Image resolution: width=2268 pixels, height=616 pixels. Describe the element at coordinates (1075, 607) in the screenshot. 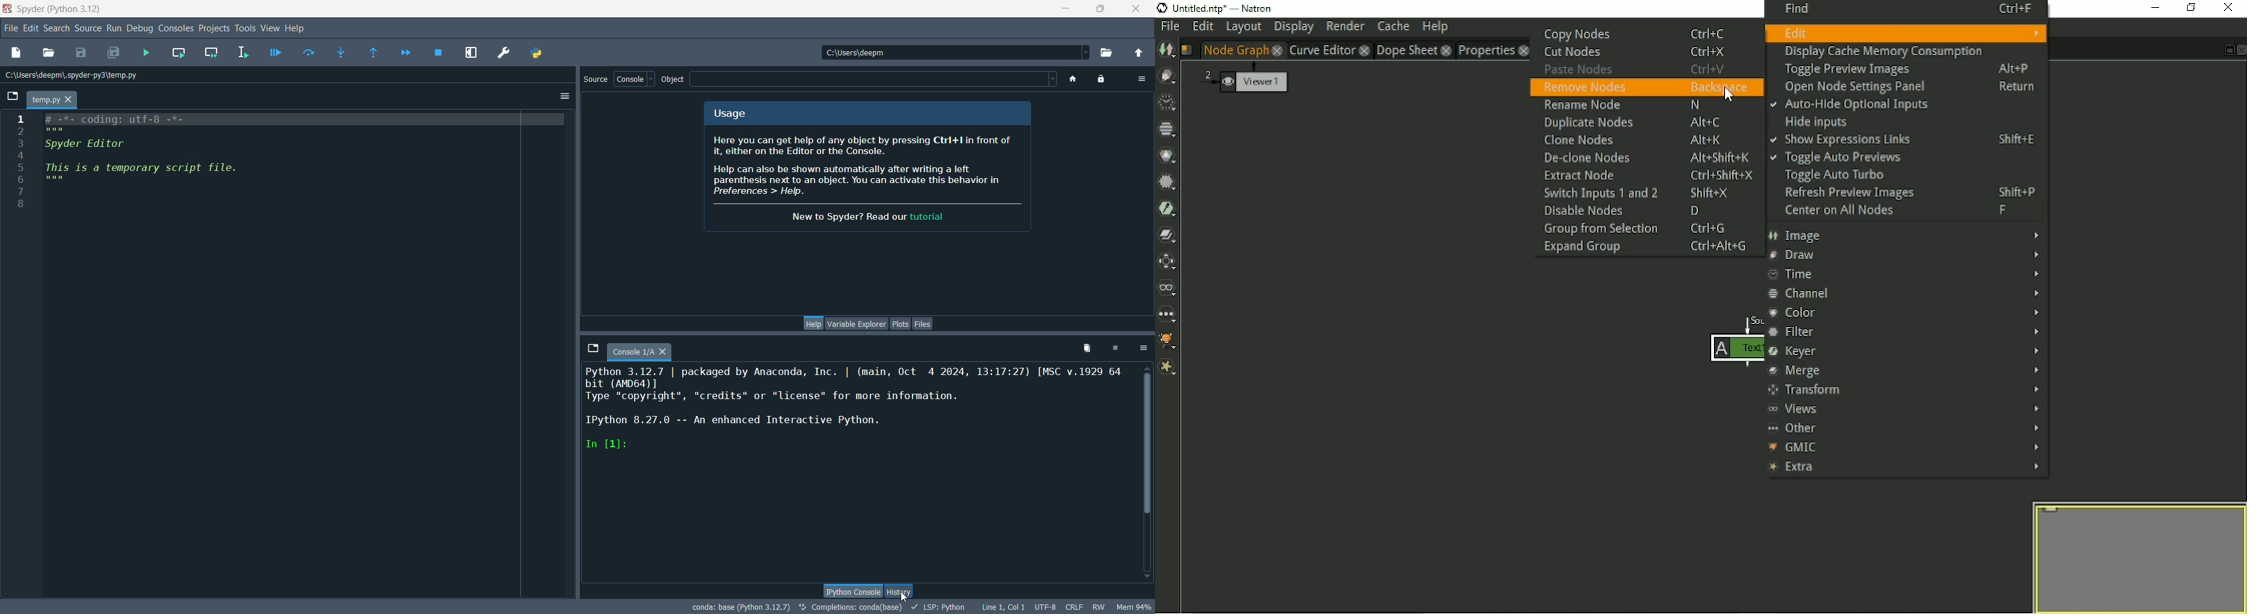

I see `CRLF` at that location.